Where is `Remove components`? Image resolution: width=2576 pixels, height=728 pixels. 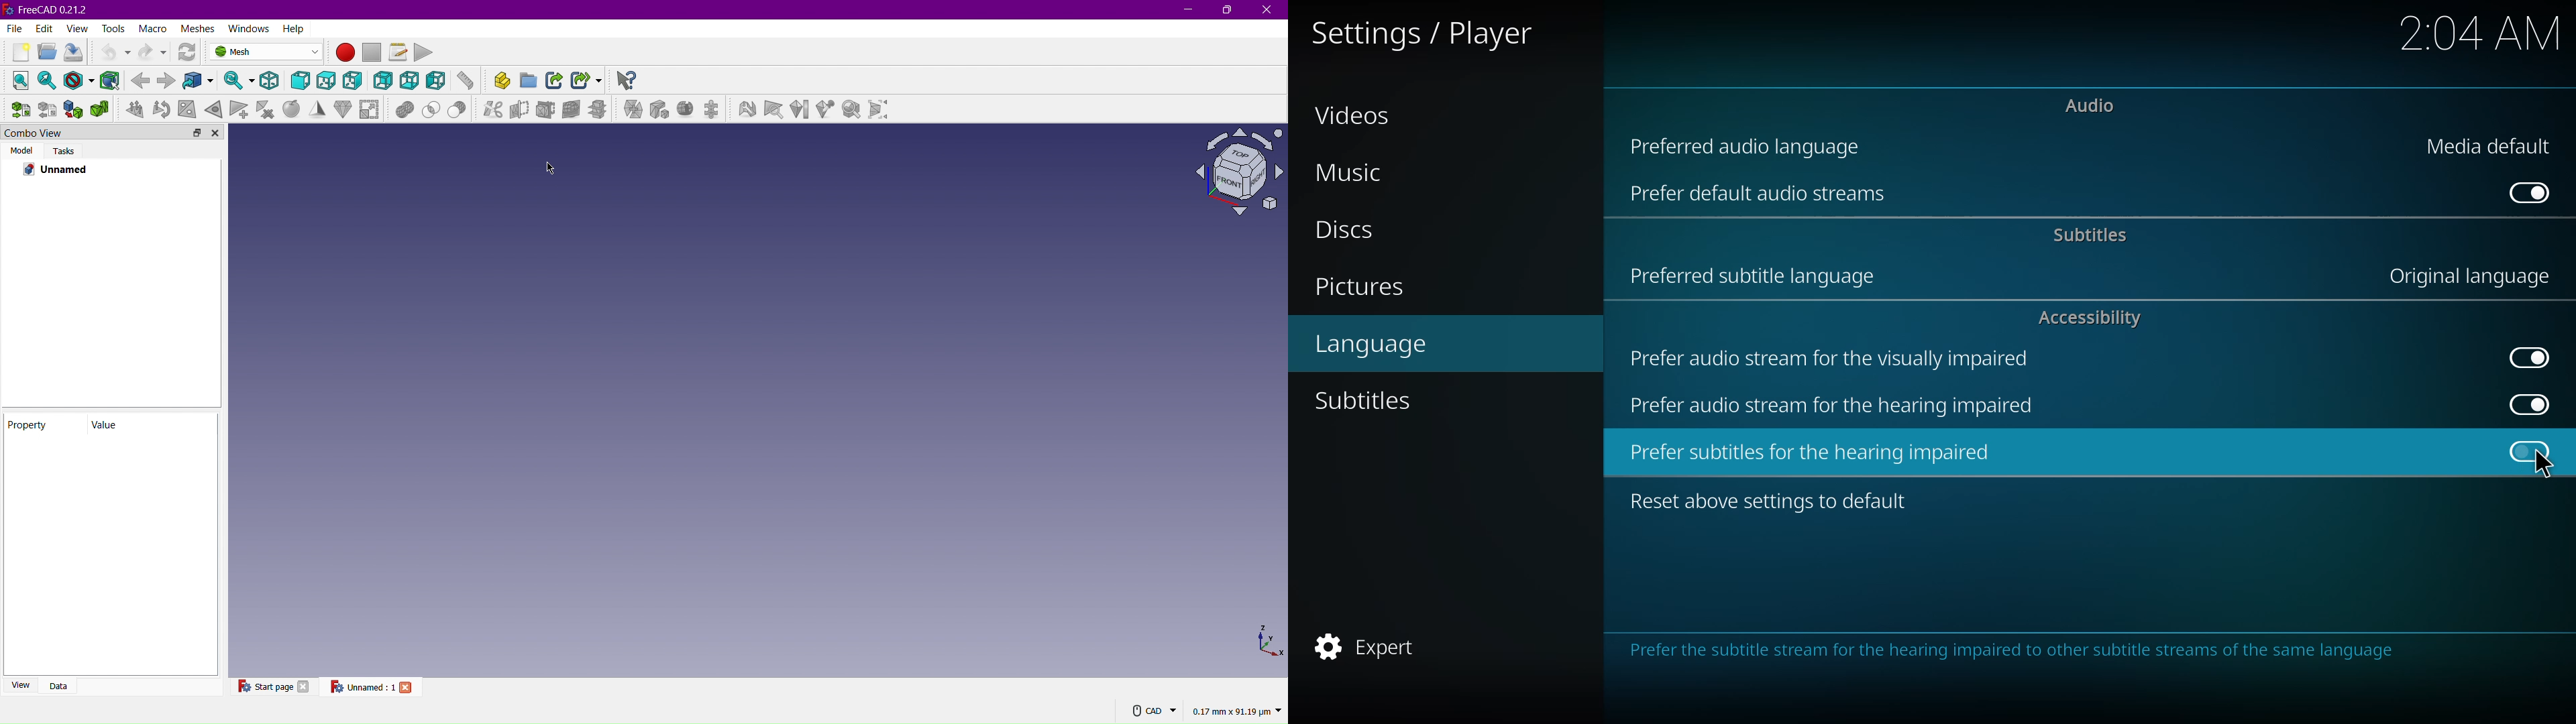 Remove components is located at coordinates (264, 109).